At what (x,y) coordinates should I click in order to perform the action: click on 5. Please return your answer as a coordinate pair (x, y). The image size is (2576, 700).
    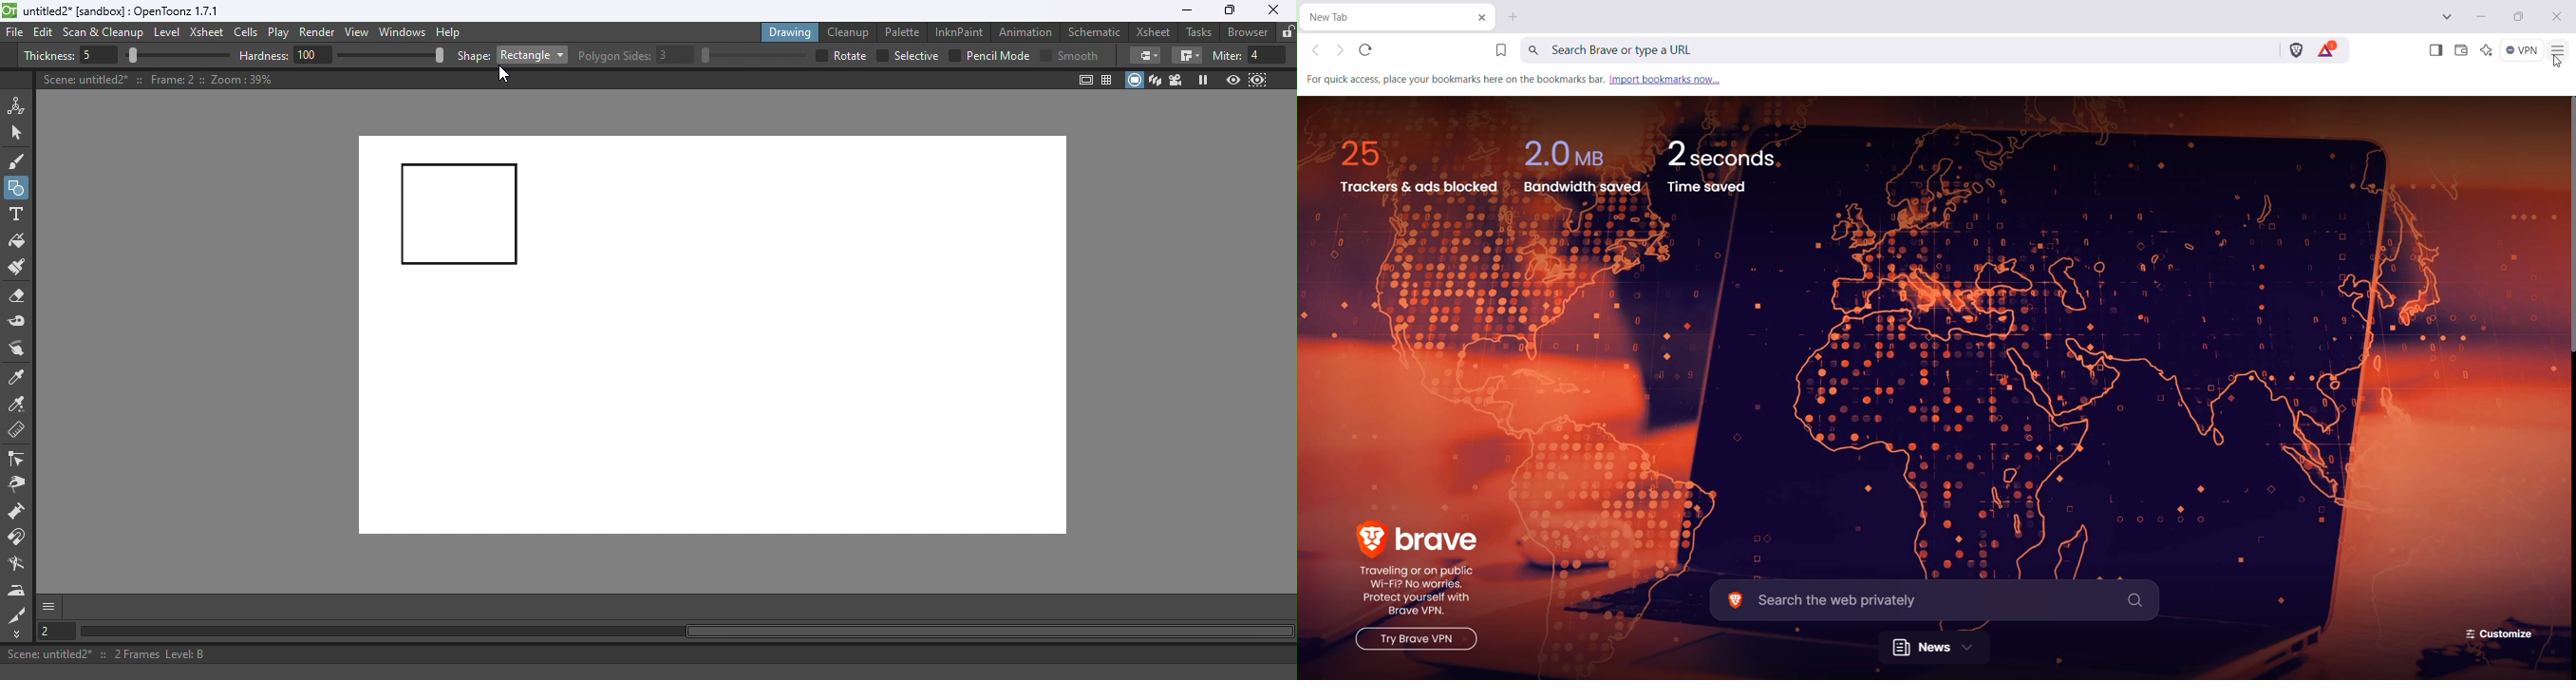
    Looking at the image, I should click on (96, 56).